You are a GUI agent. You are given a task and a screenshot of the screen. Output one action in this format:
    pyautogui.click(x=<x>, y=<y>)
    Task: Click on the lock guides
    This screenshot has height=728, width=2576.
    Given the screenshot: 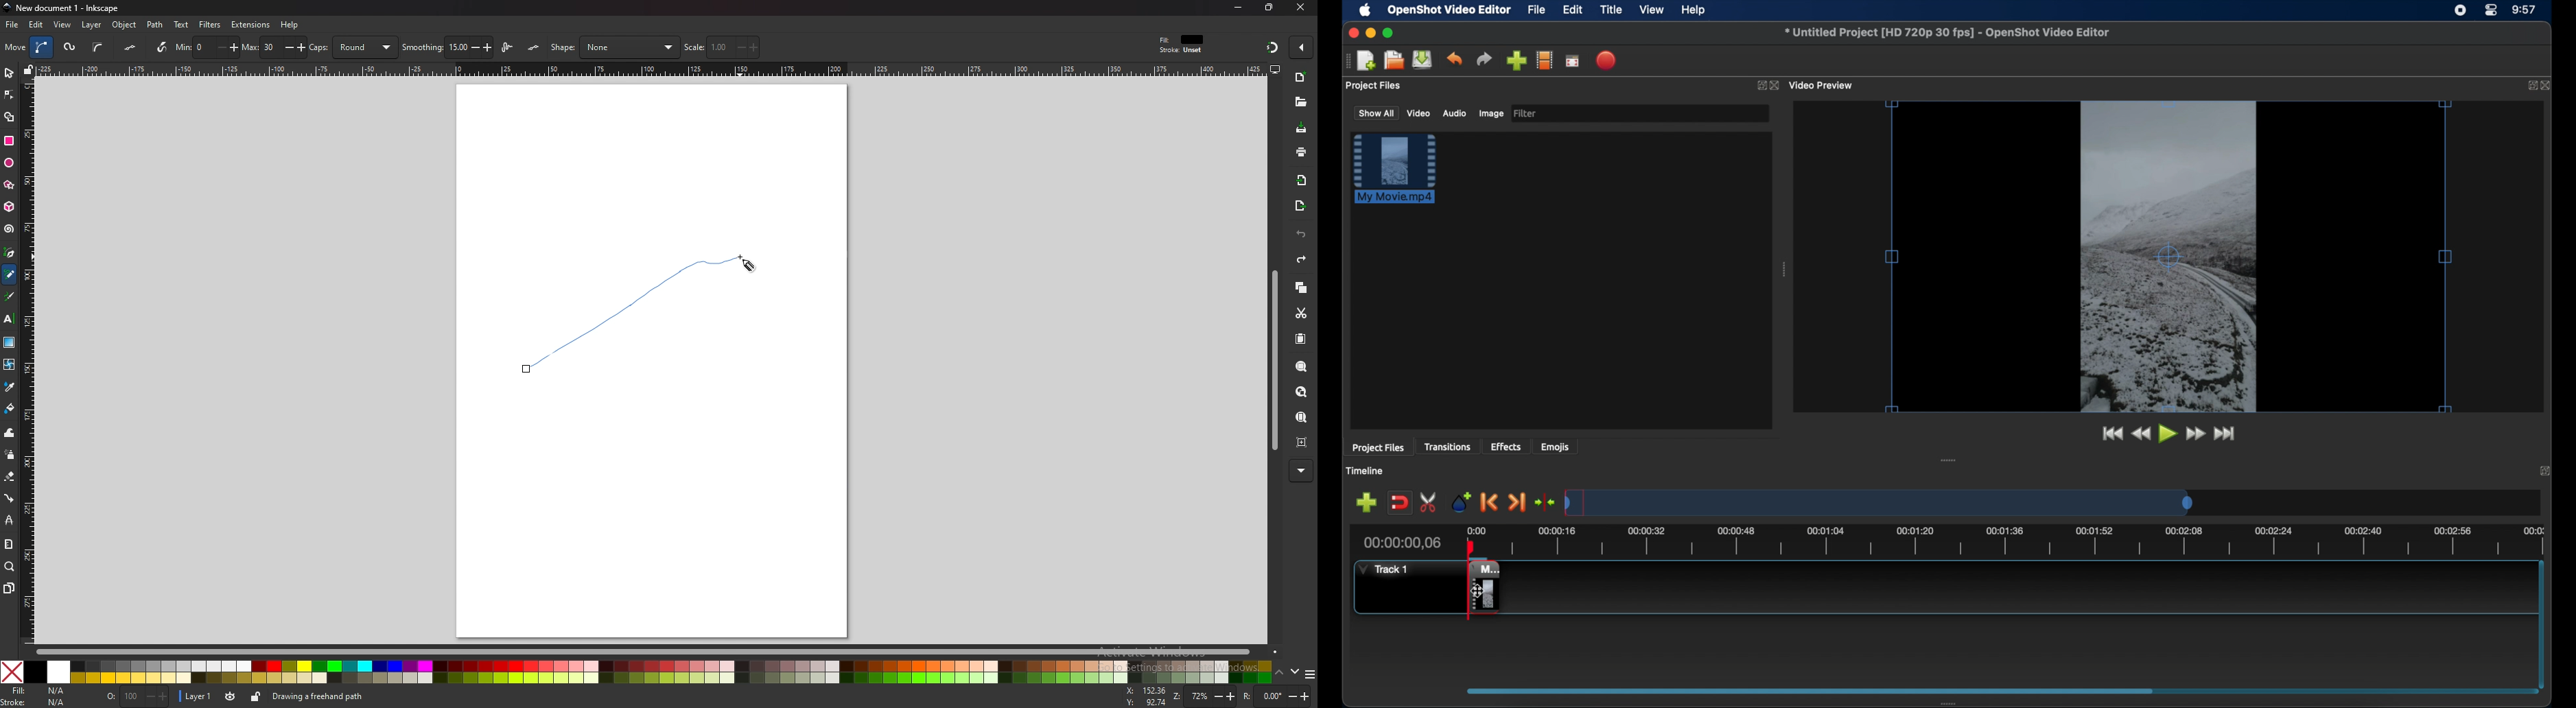 What is the action you would take?
    pyautogui.click(x=28, y=69)
    